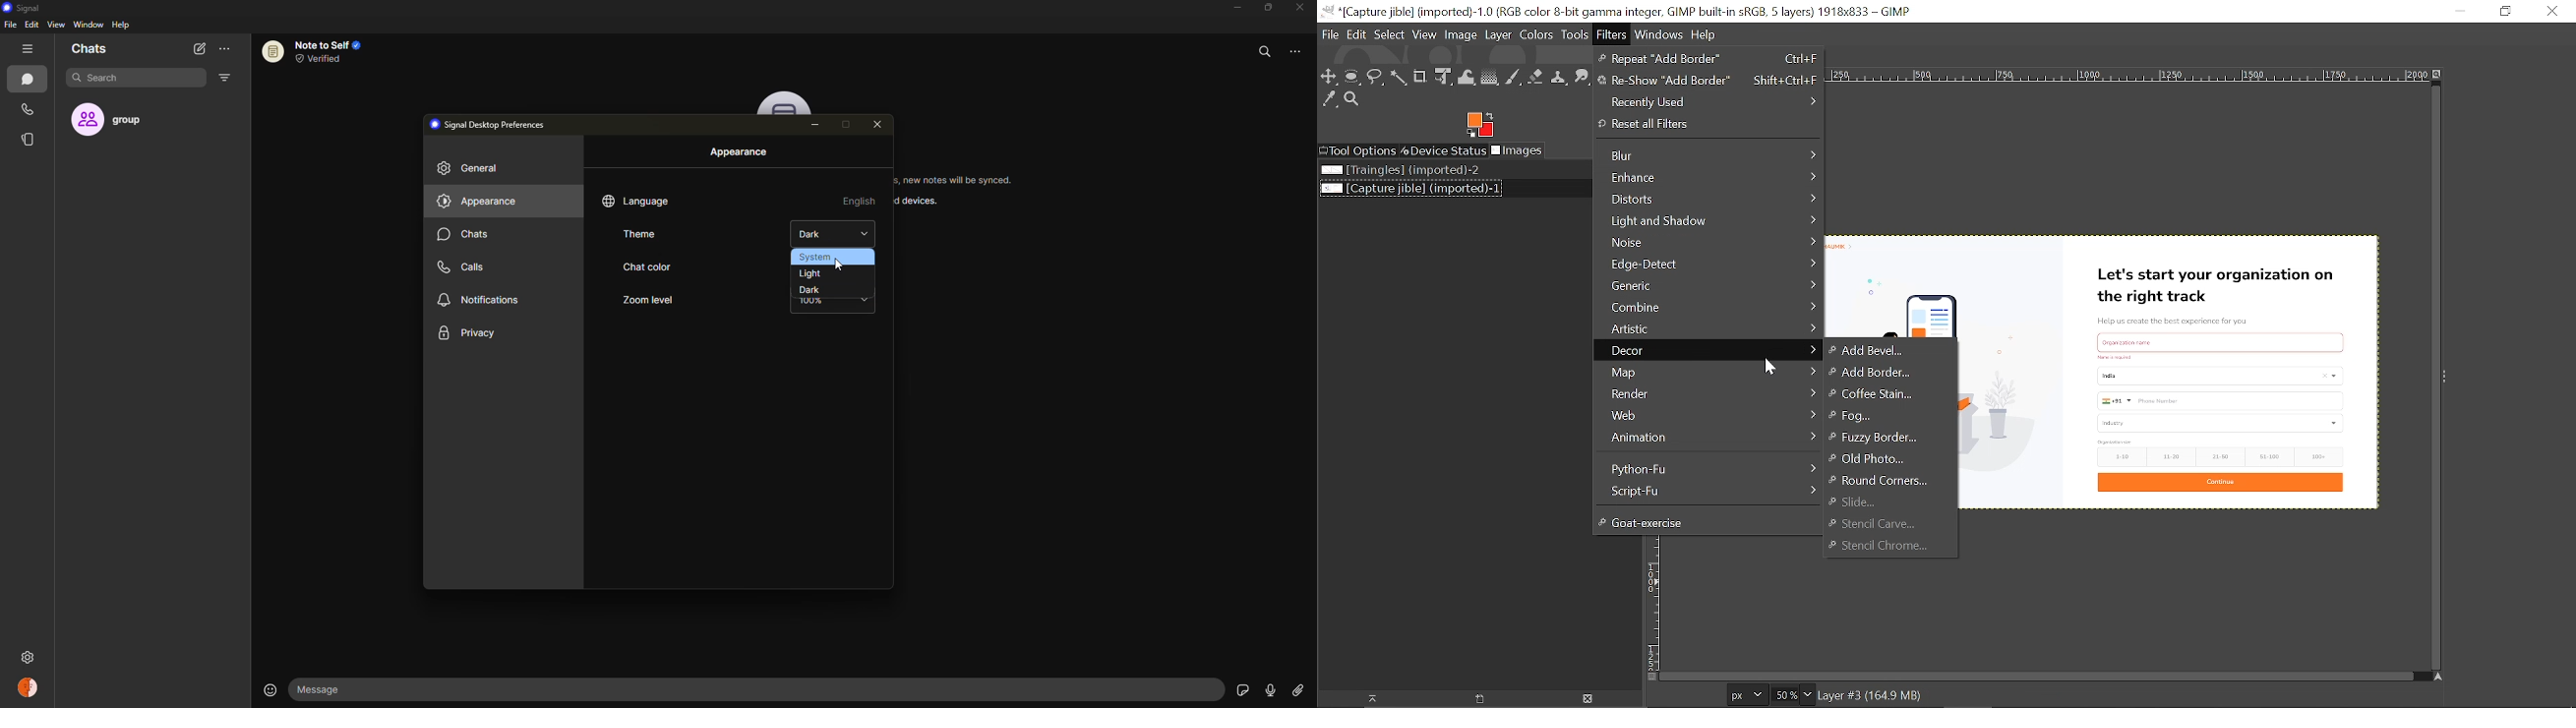  I want to click on Help, so click(1704, 34).